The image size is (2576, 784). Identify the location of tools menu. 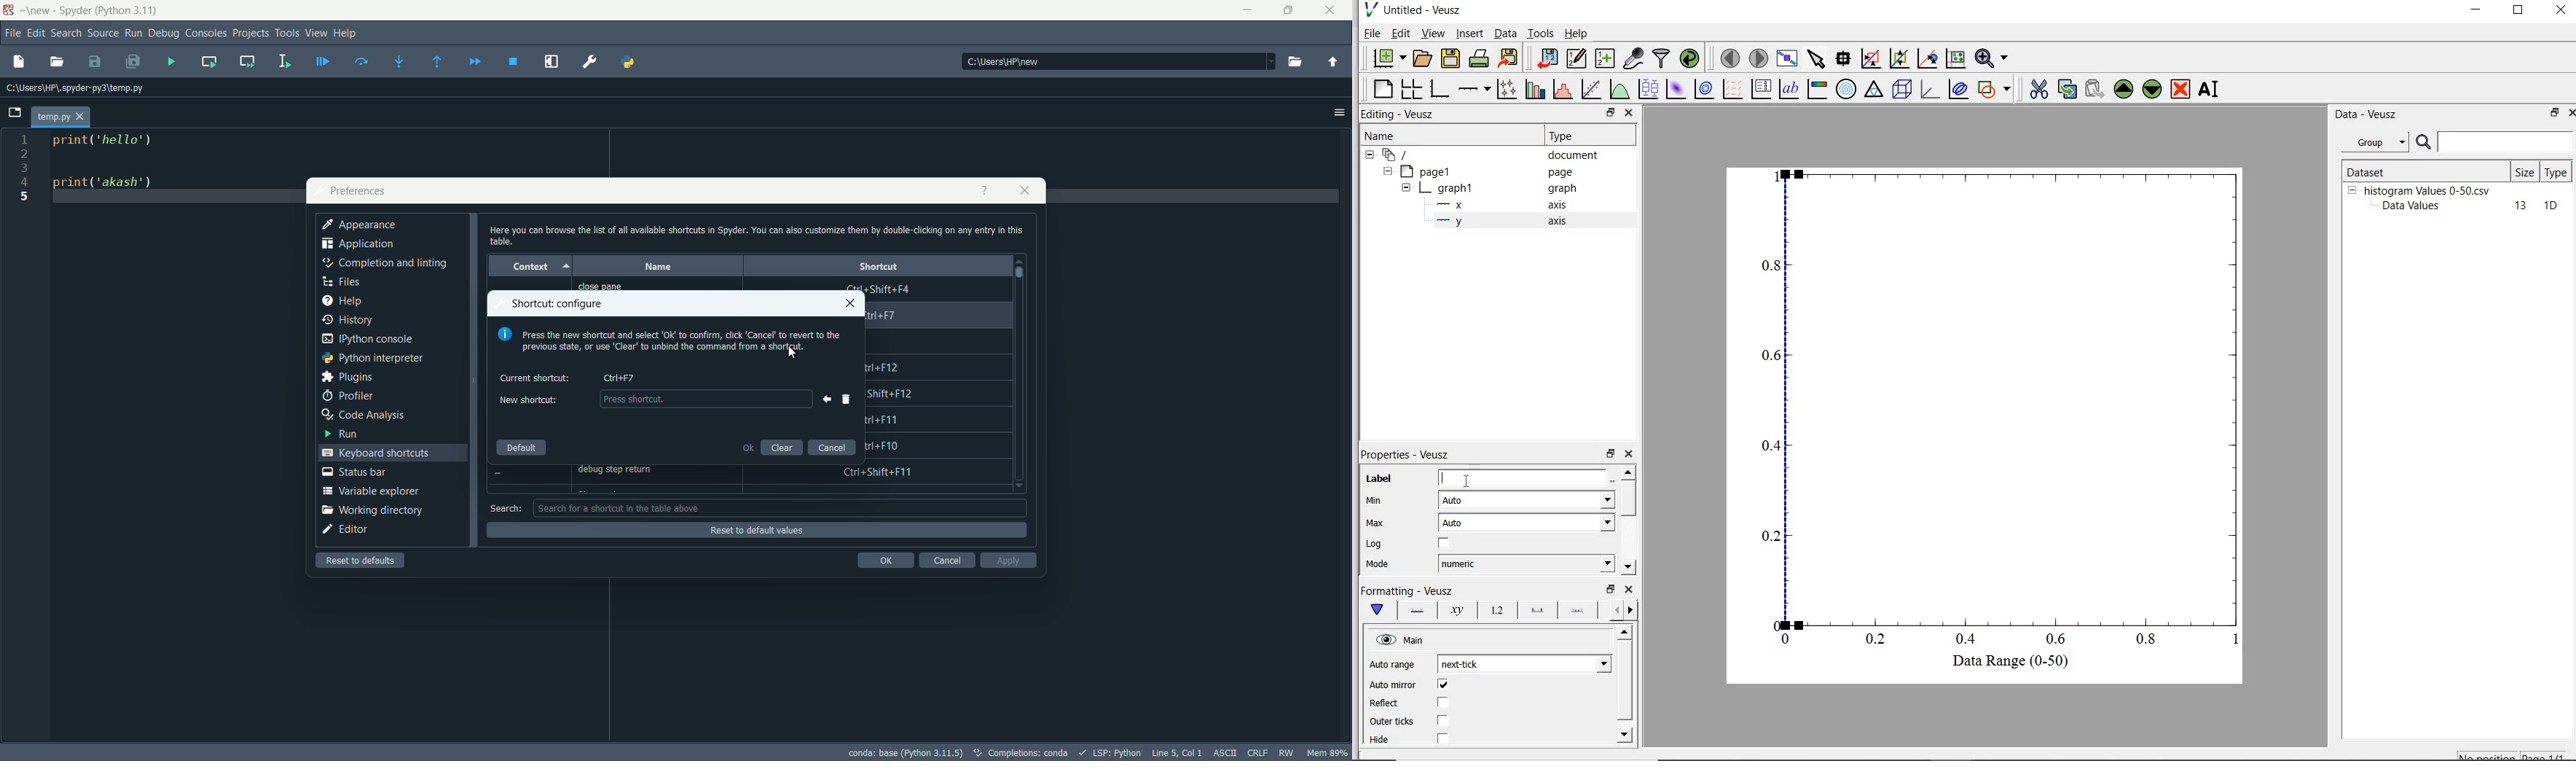
(287, 33).